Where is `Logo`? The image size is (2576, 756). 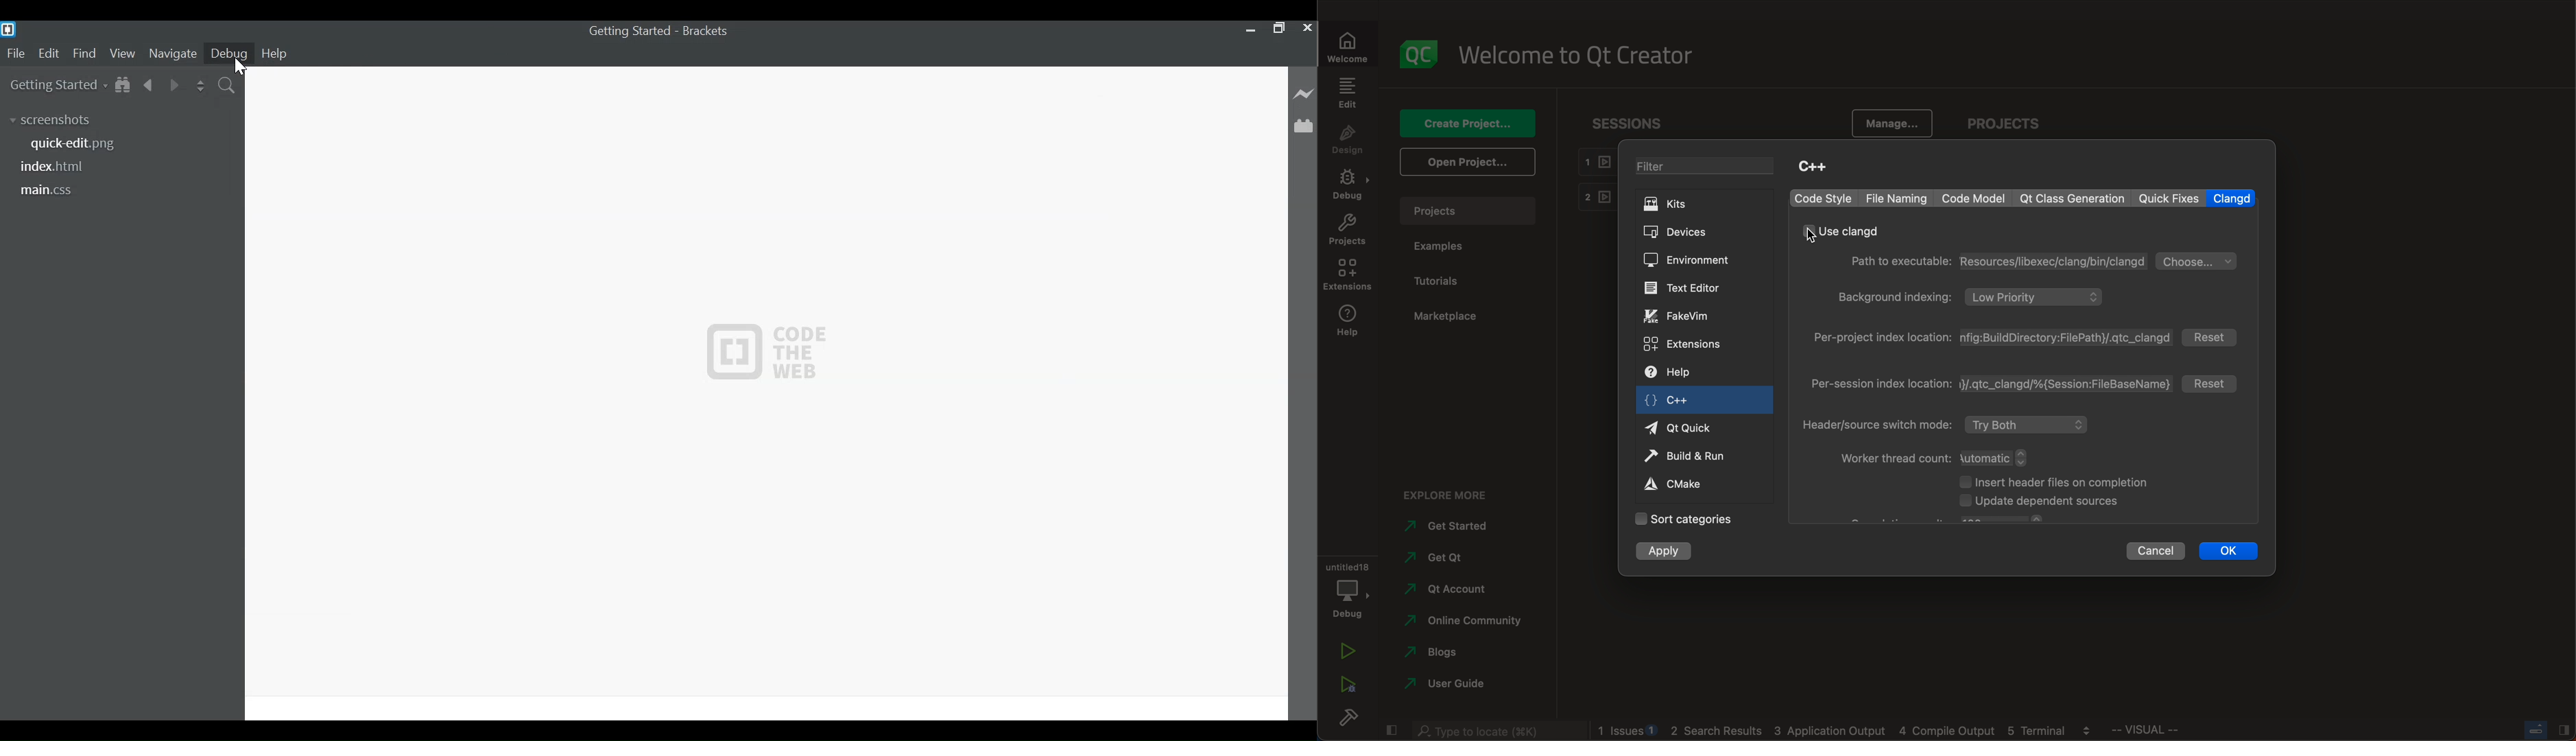 Logo is located at coordinates (769, 351).